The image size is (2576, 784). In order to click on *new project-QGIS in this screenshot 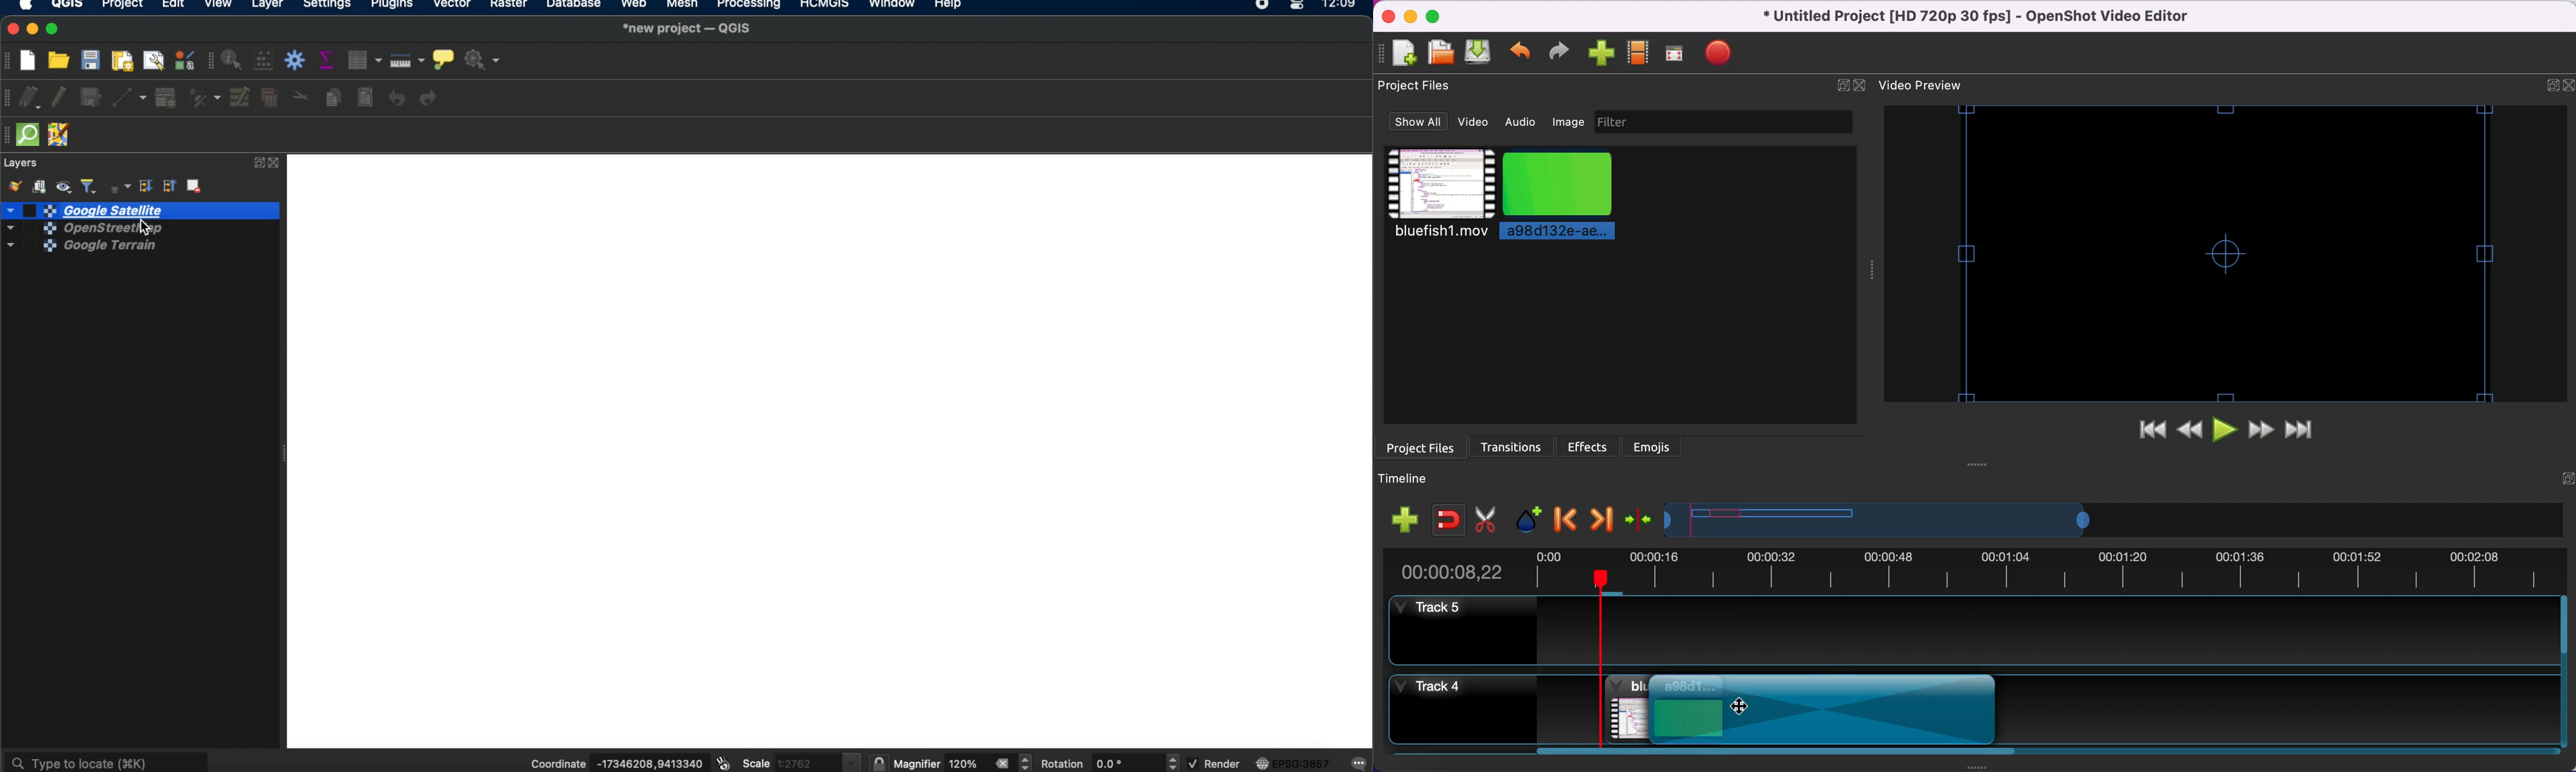, I will do `click(688, 29)`.